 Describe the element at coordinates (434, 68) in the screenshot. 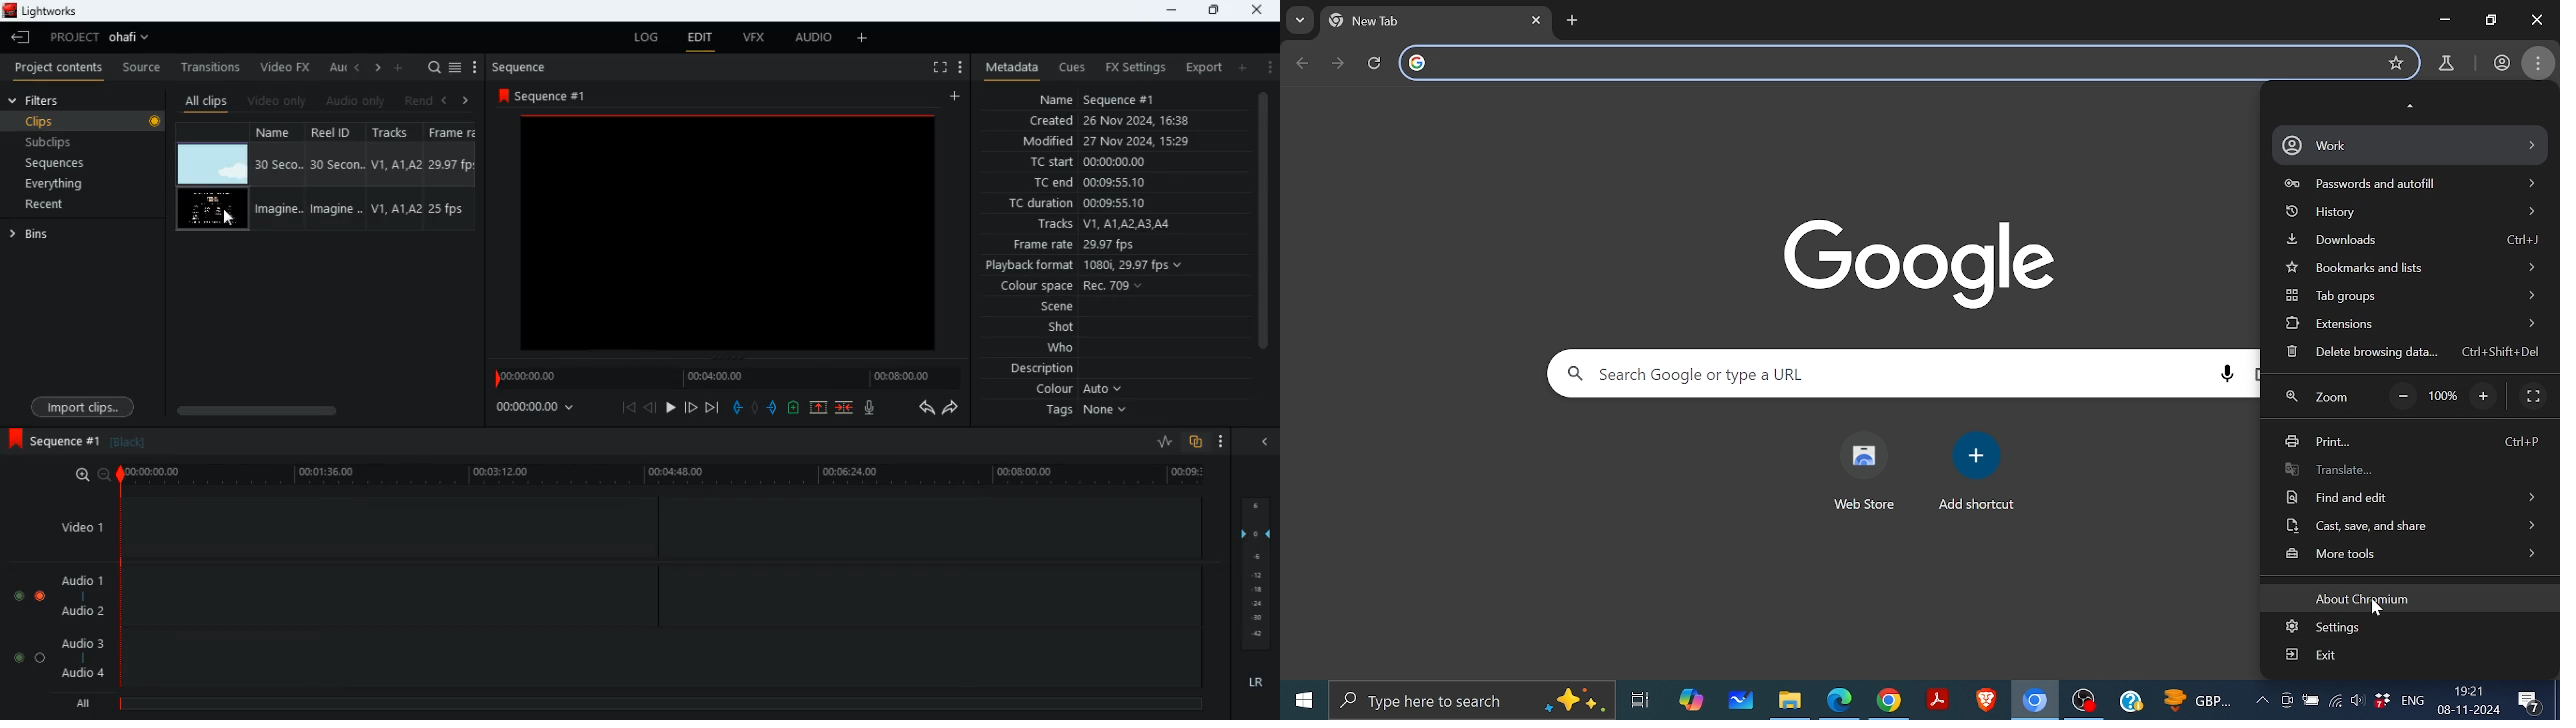

I see `search` at that location.